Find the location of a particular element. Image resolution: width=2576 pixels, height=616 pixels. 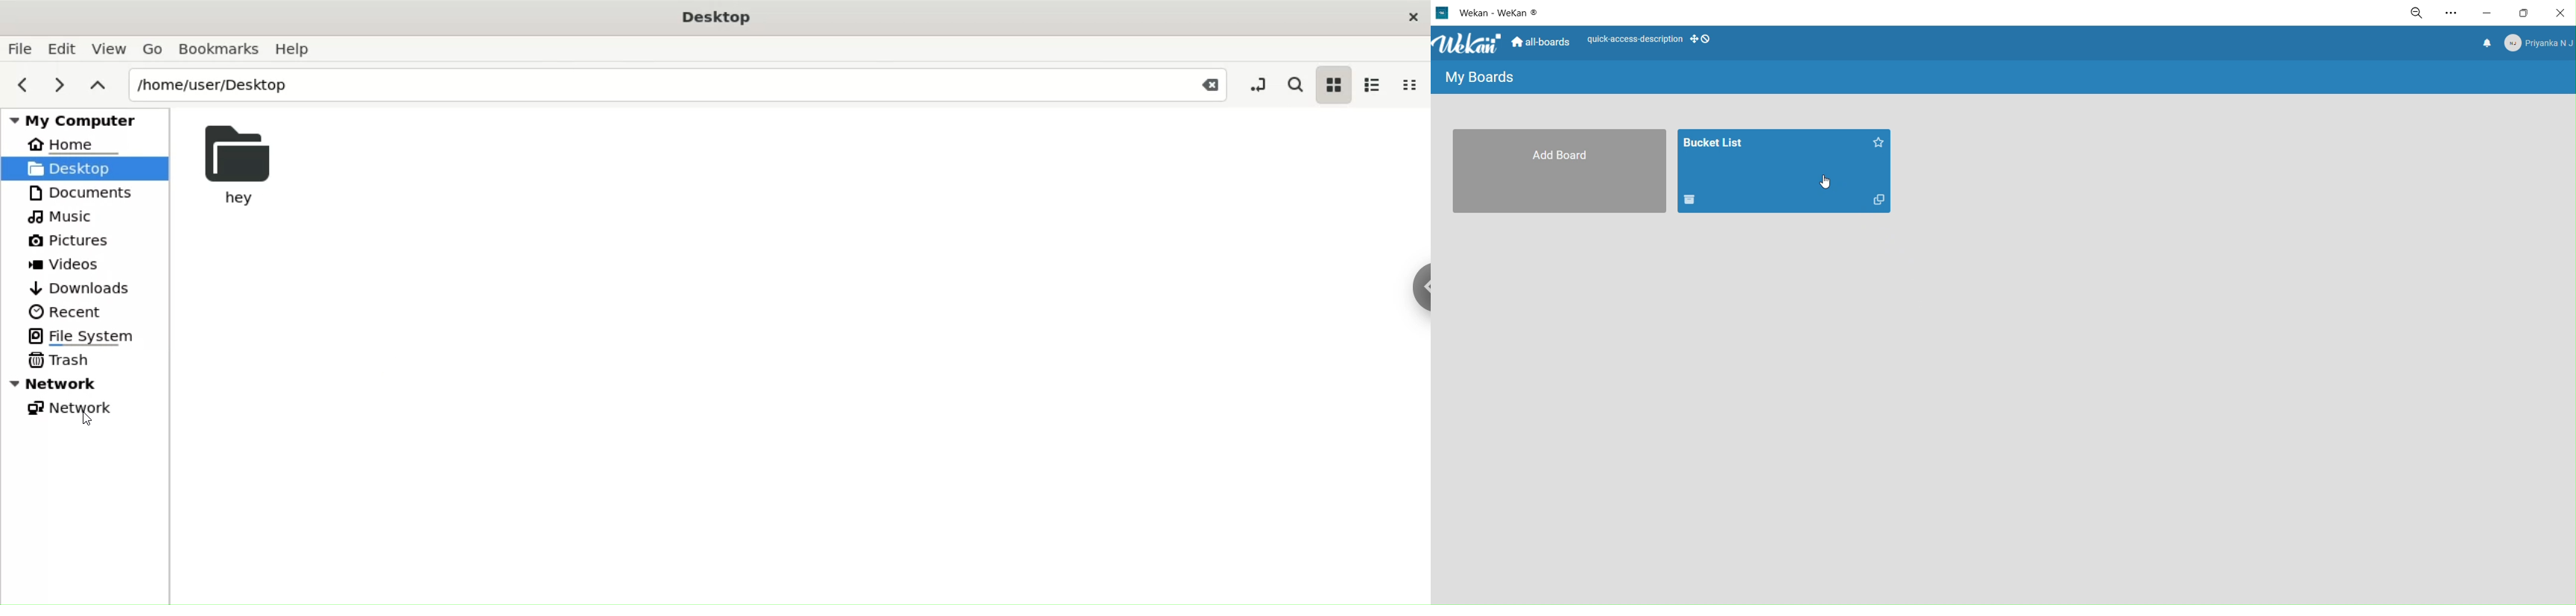

board title is located at coordinates (1718, 140).